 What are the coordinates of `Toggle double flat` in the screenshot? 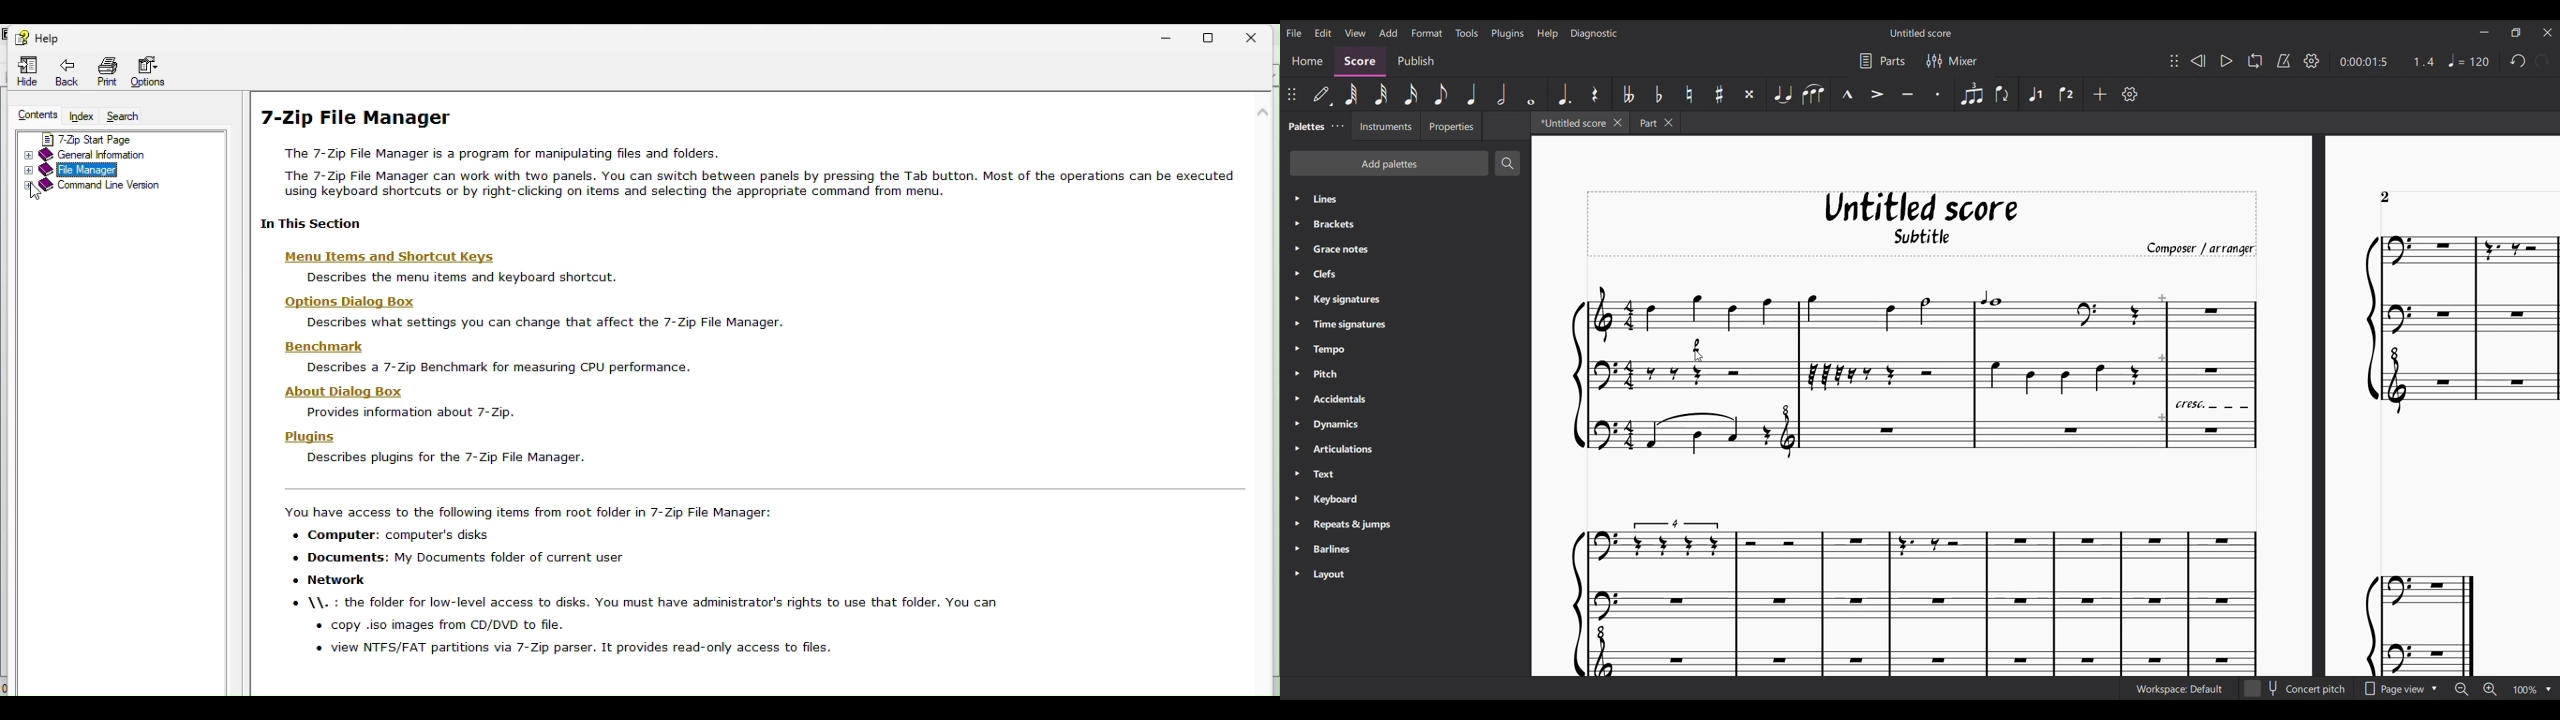 It's located at (1627, 94).